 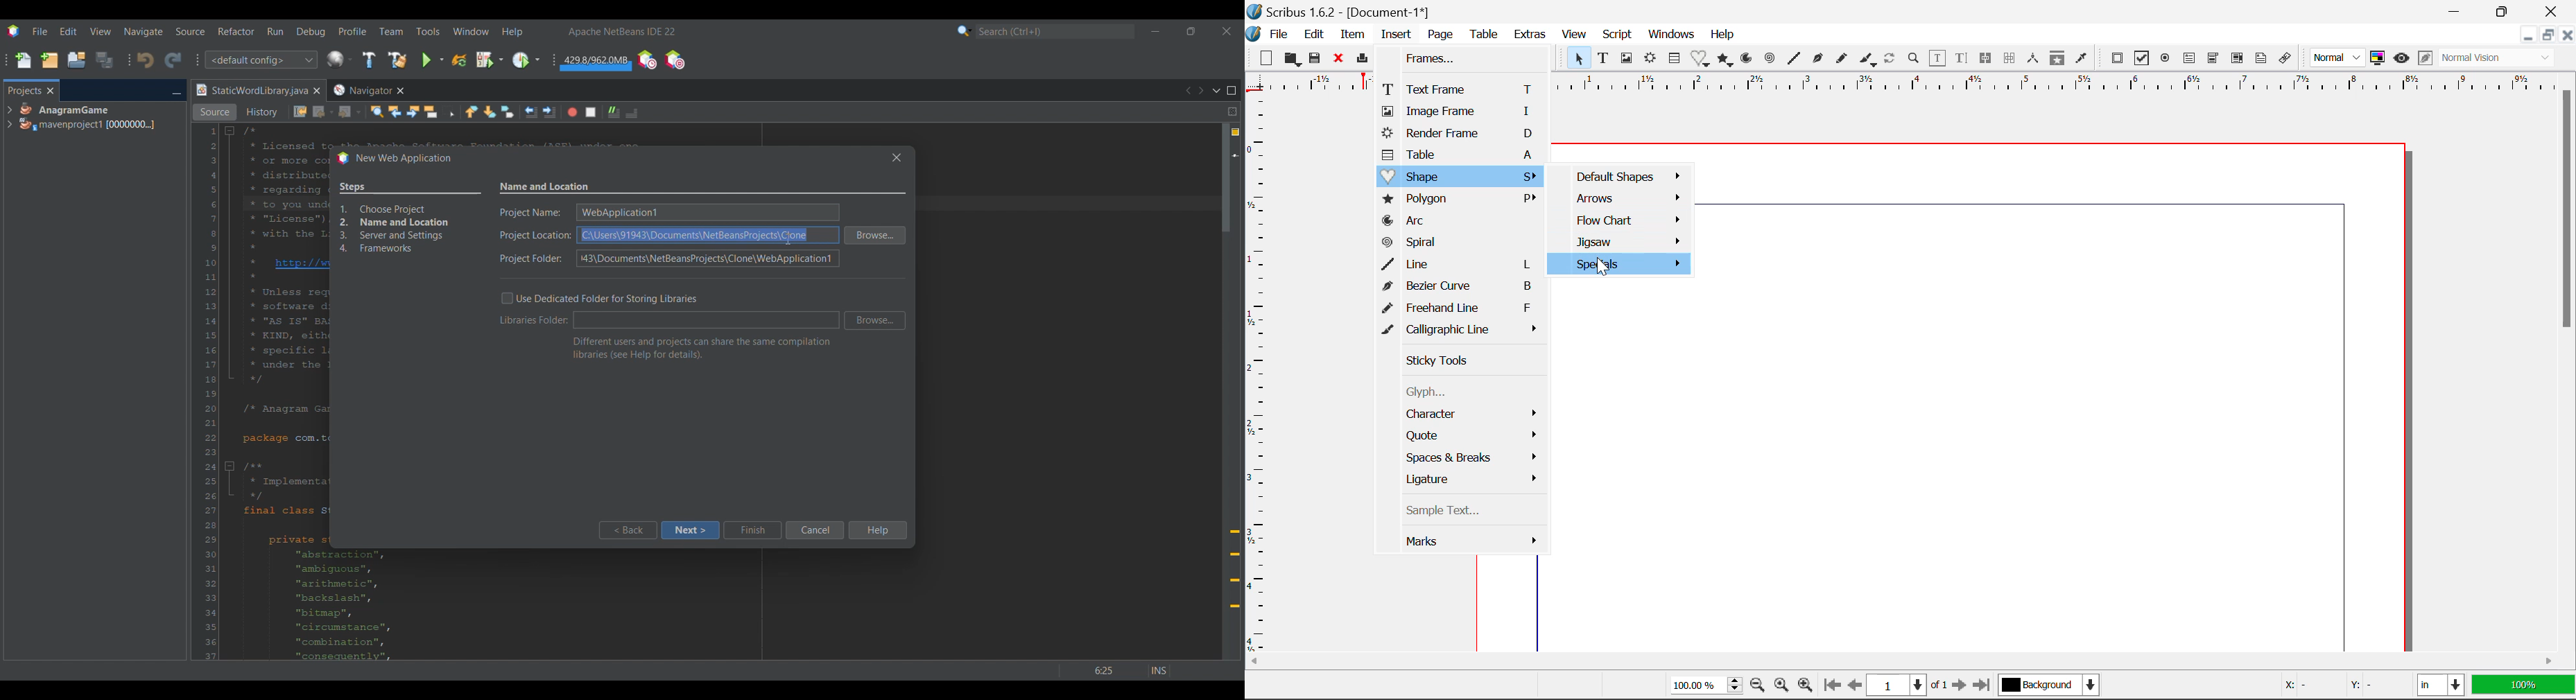 I want to click on Bezier Curve, so click(x=1464, y=288).